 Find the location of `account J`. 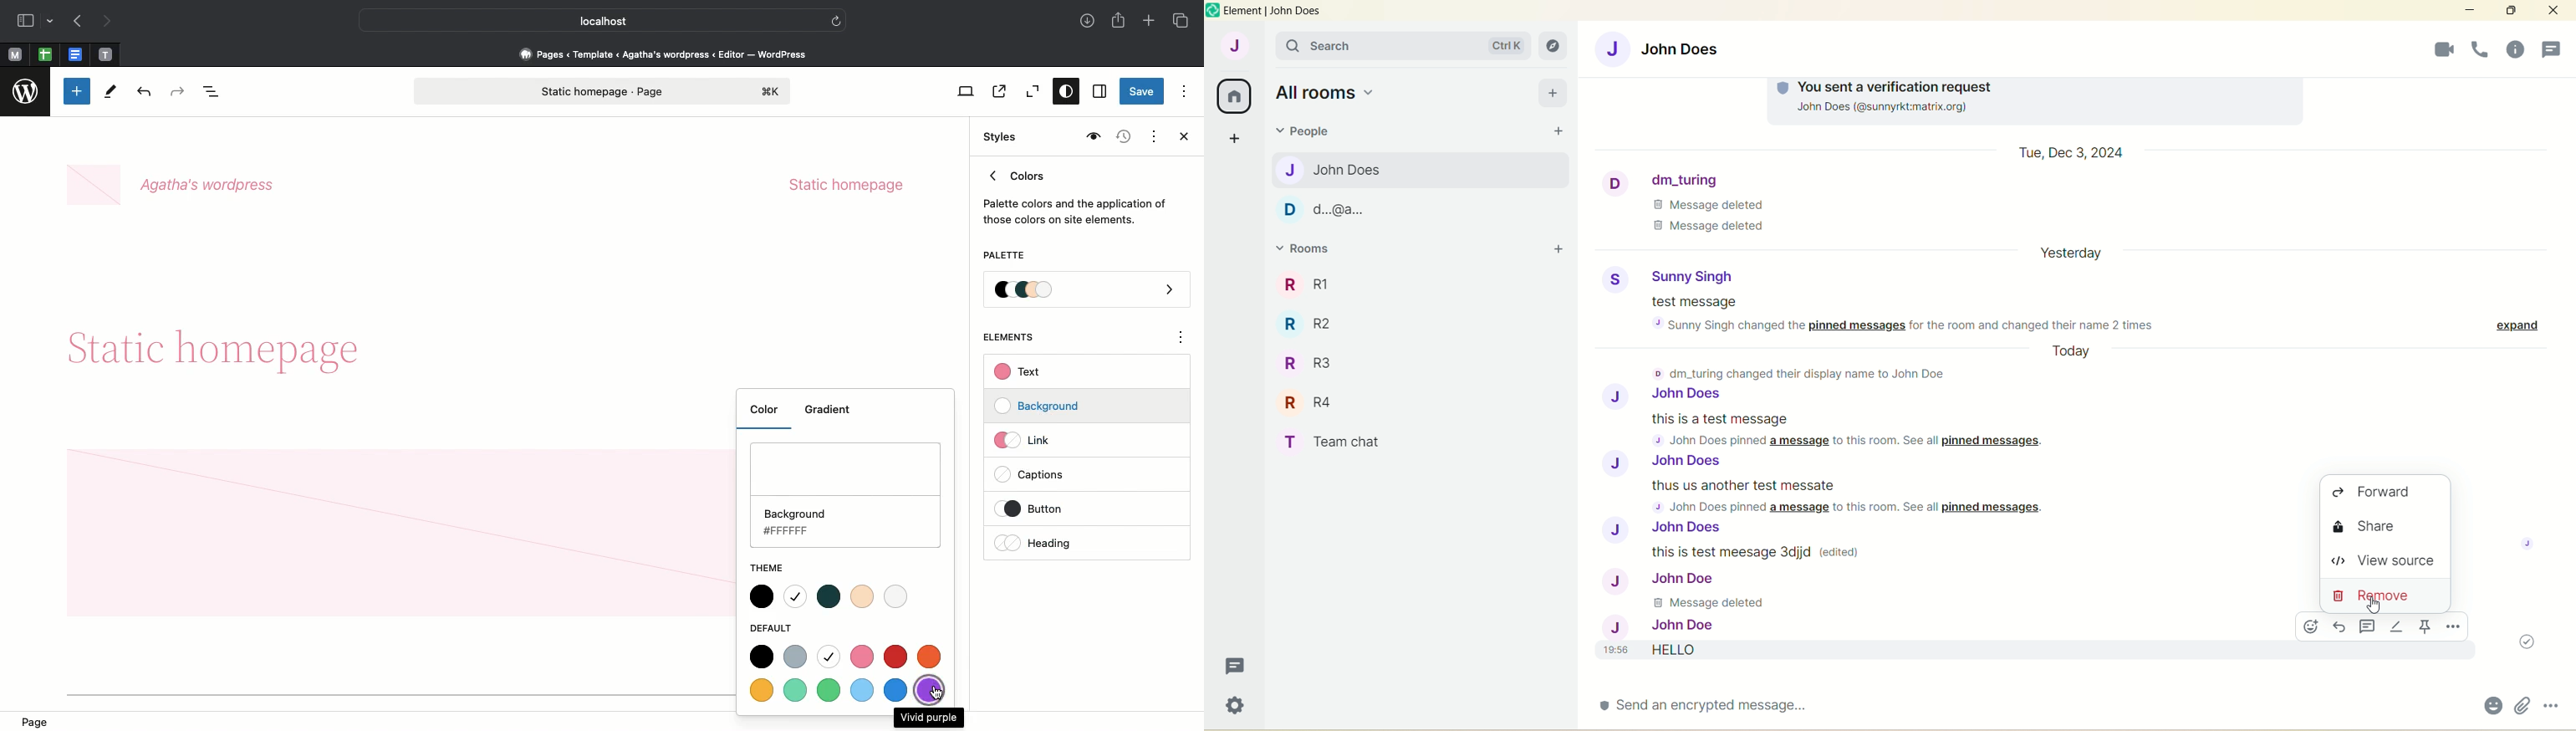

account J is located at coordinates (1232, 46).